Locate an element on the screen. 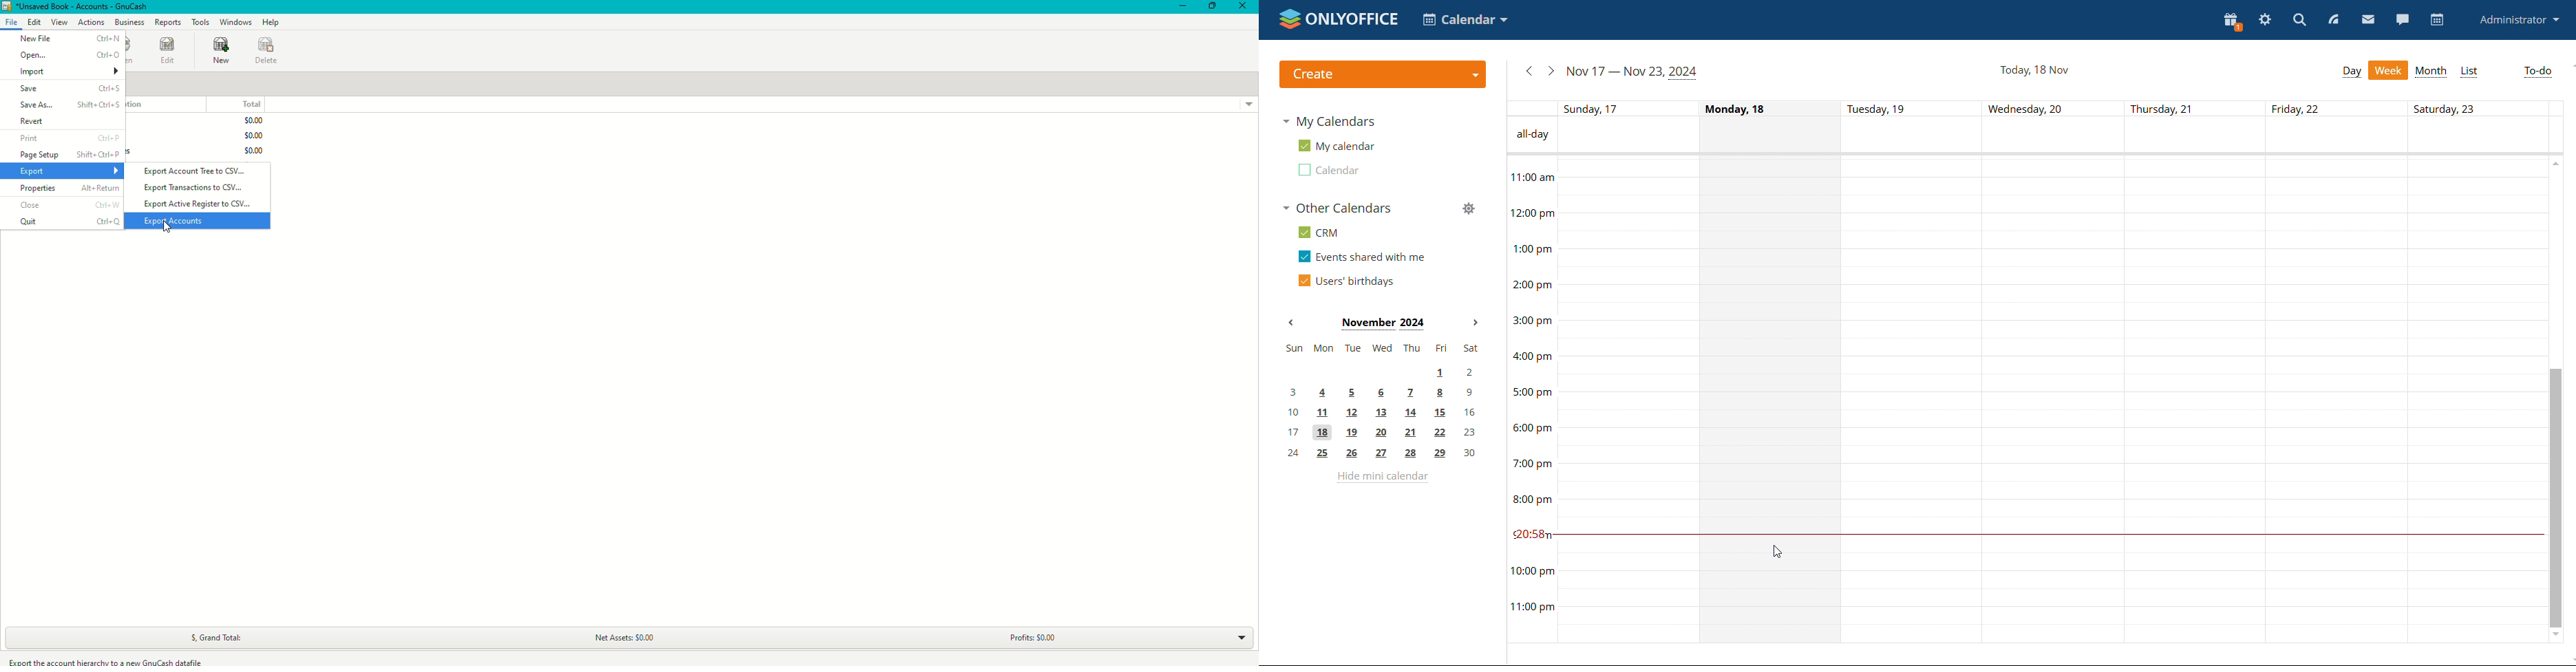  Edit is located at coordinates (33, 22).